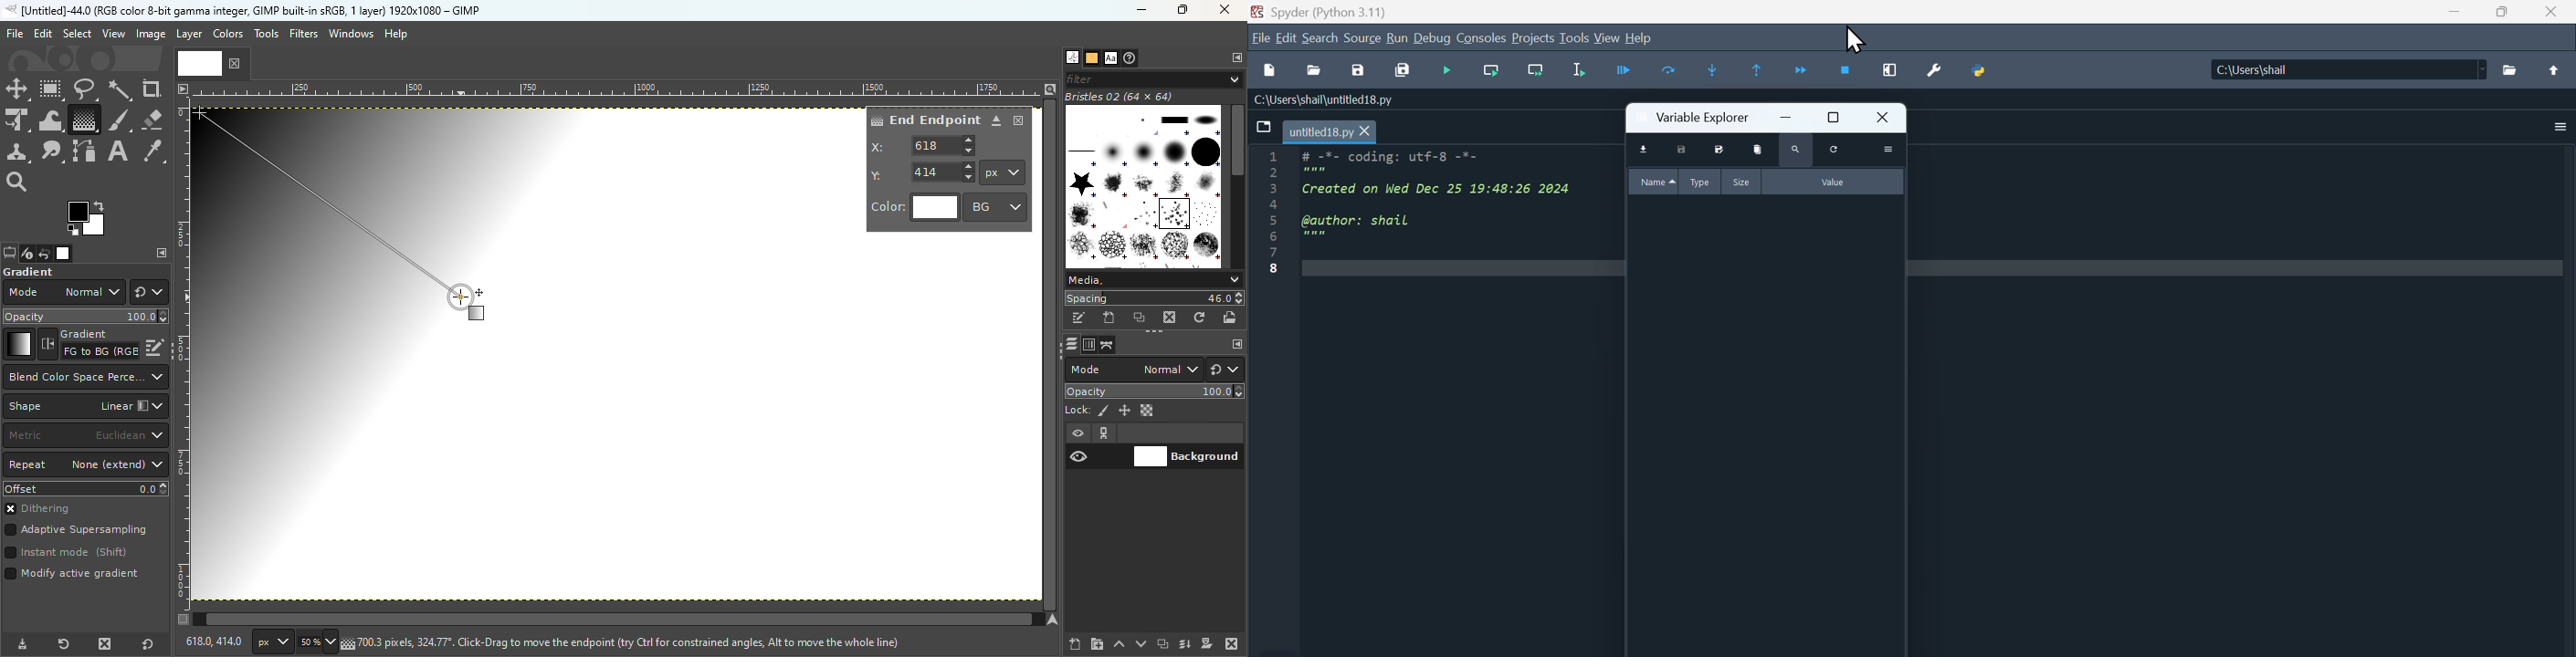 The width and height of the screenshot is (2576, 672). Describe the element at coordinates (1630, 75) in the screenshot. I see `` at that location.